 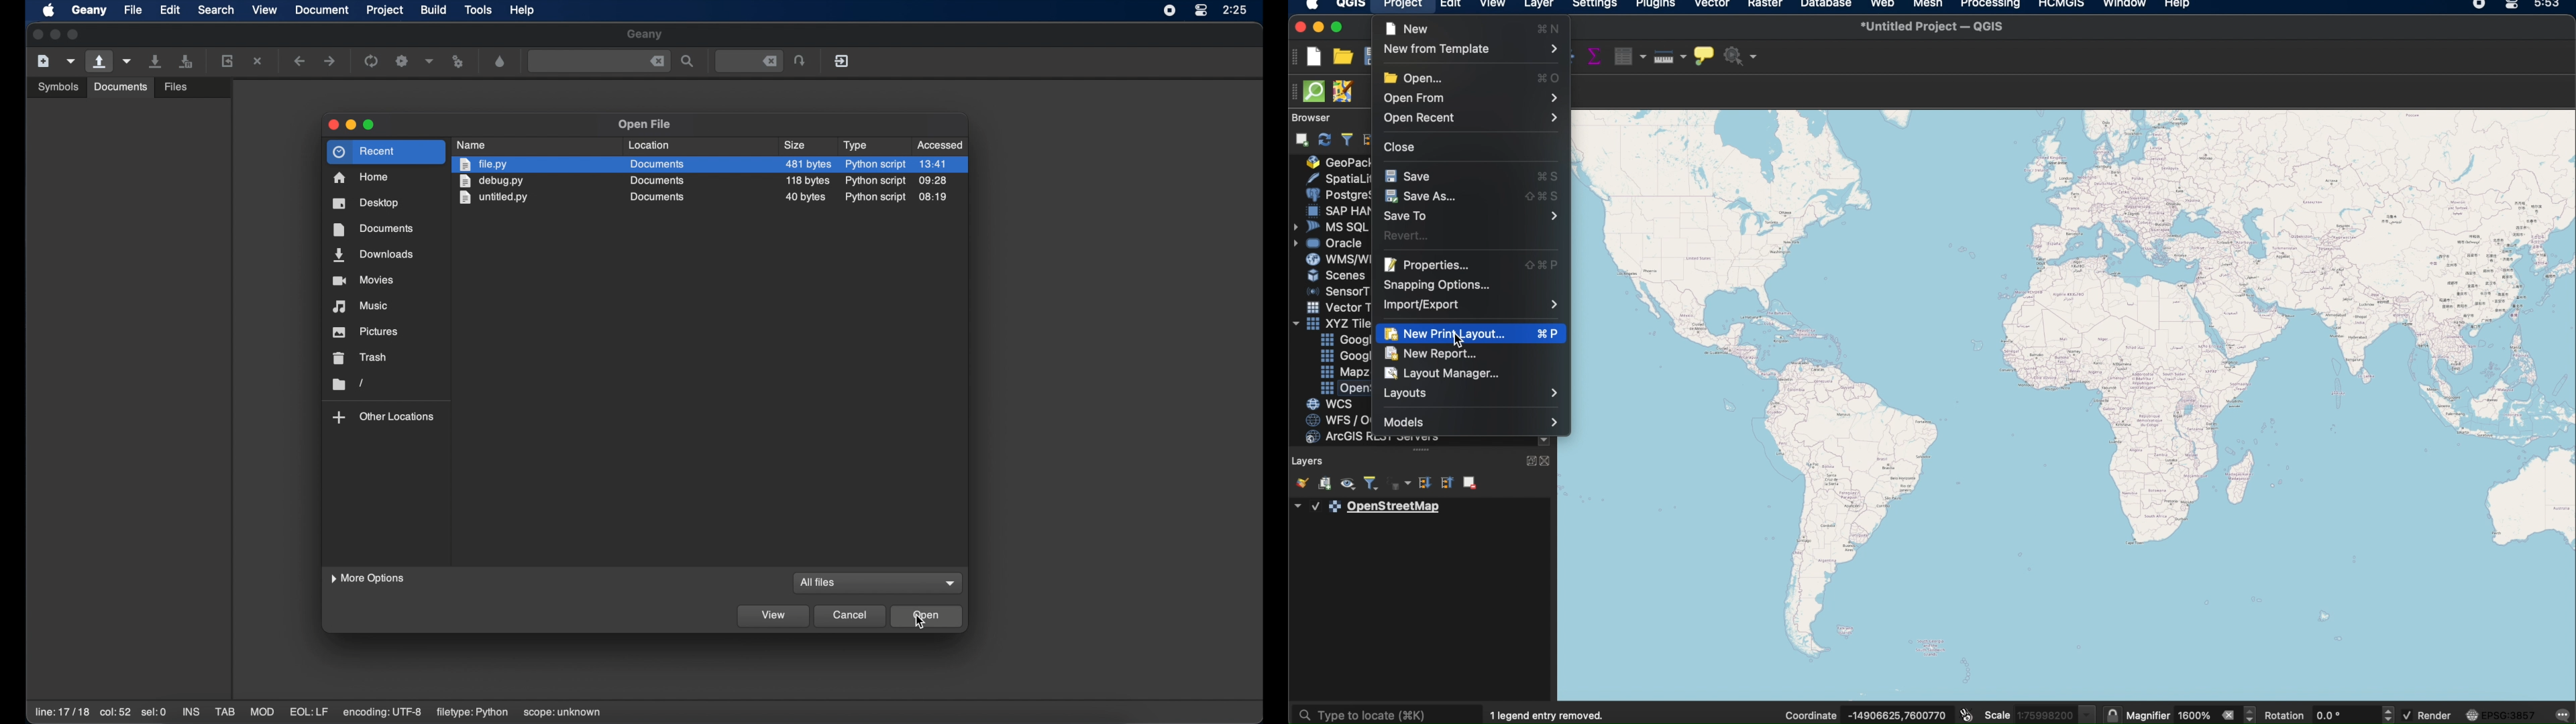 What do you see at coordinates (1705, 56) in the screenshot?
I see `show map tips` at bounding box center [1705, 56].